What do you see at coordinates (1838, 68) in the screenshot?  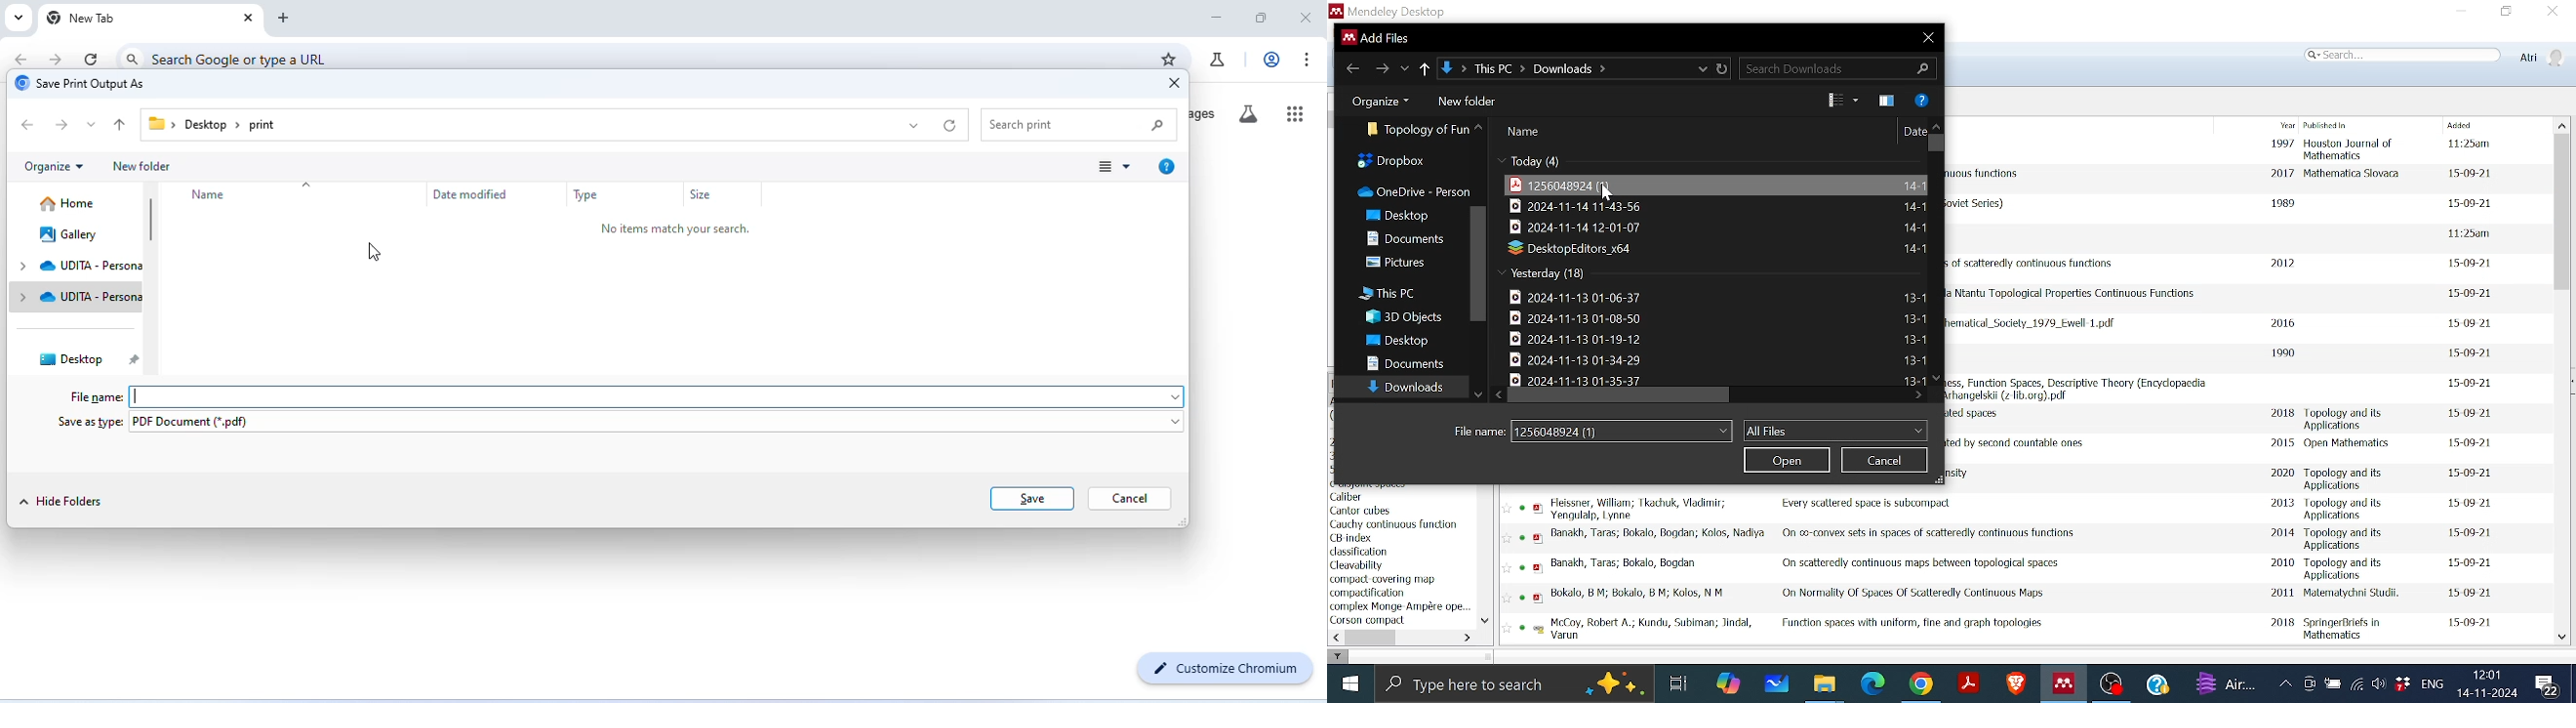 I see `Search Download` at bounding box center [1838, 68].